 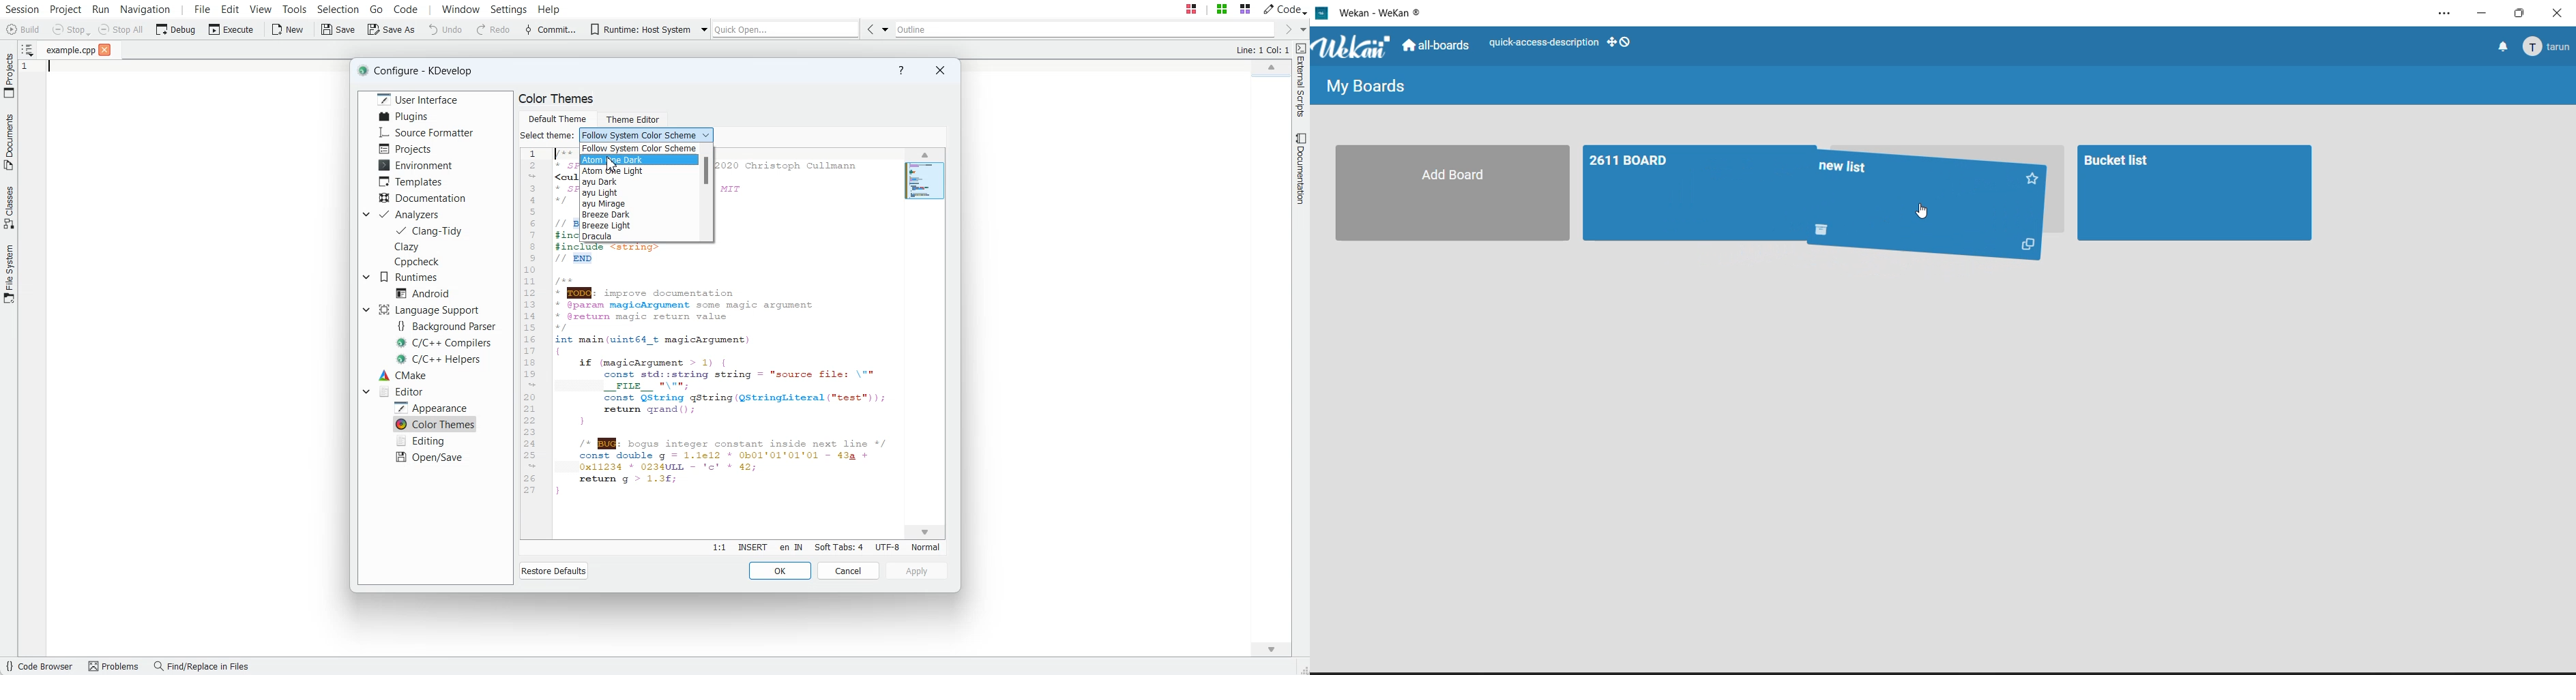 What do you see at coordinates (2486, 13) in the screenshot?
I see `minimize` at bounding box center [2486, 13].